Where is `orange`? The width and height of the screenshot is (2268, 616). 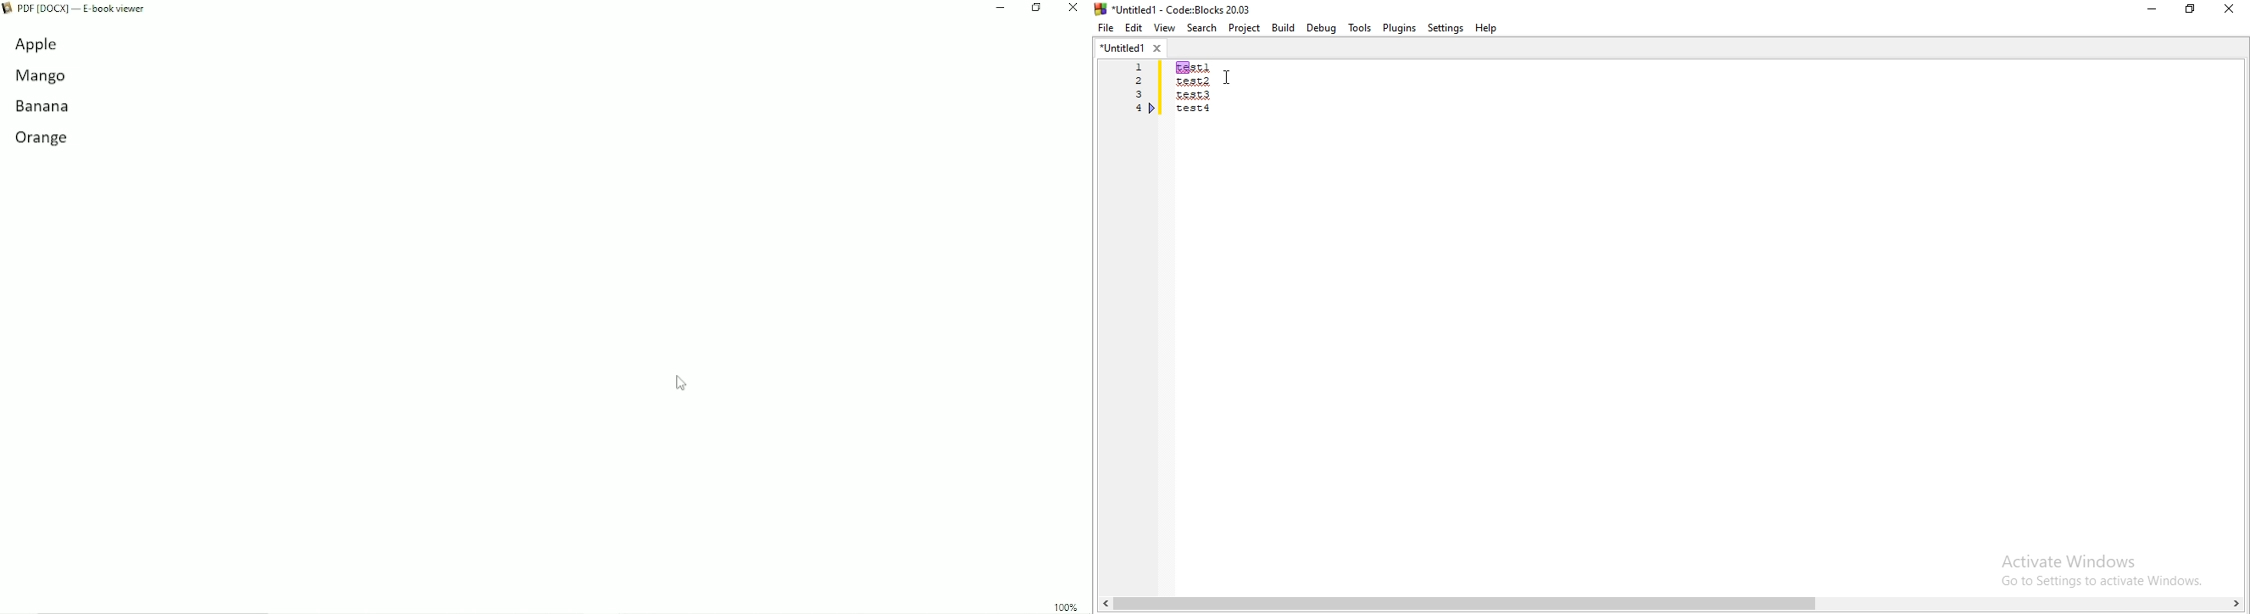 orange is located at coordinates (43, 137).